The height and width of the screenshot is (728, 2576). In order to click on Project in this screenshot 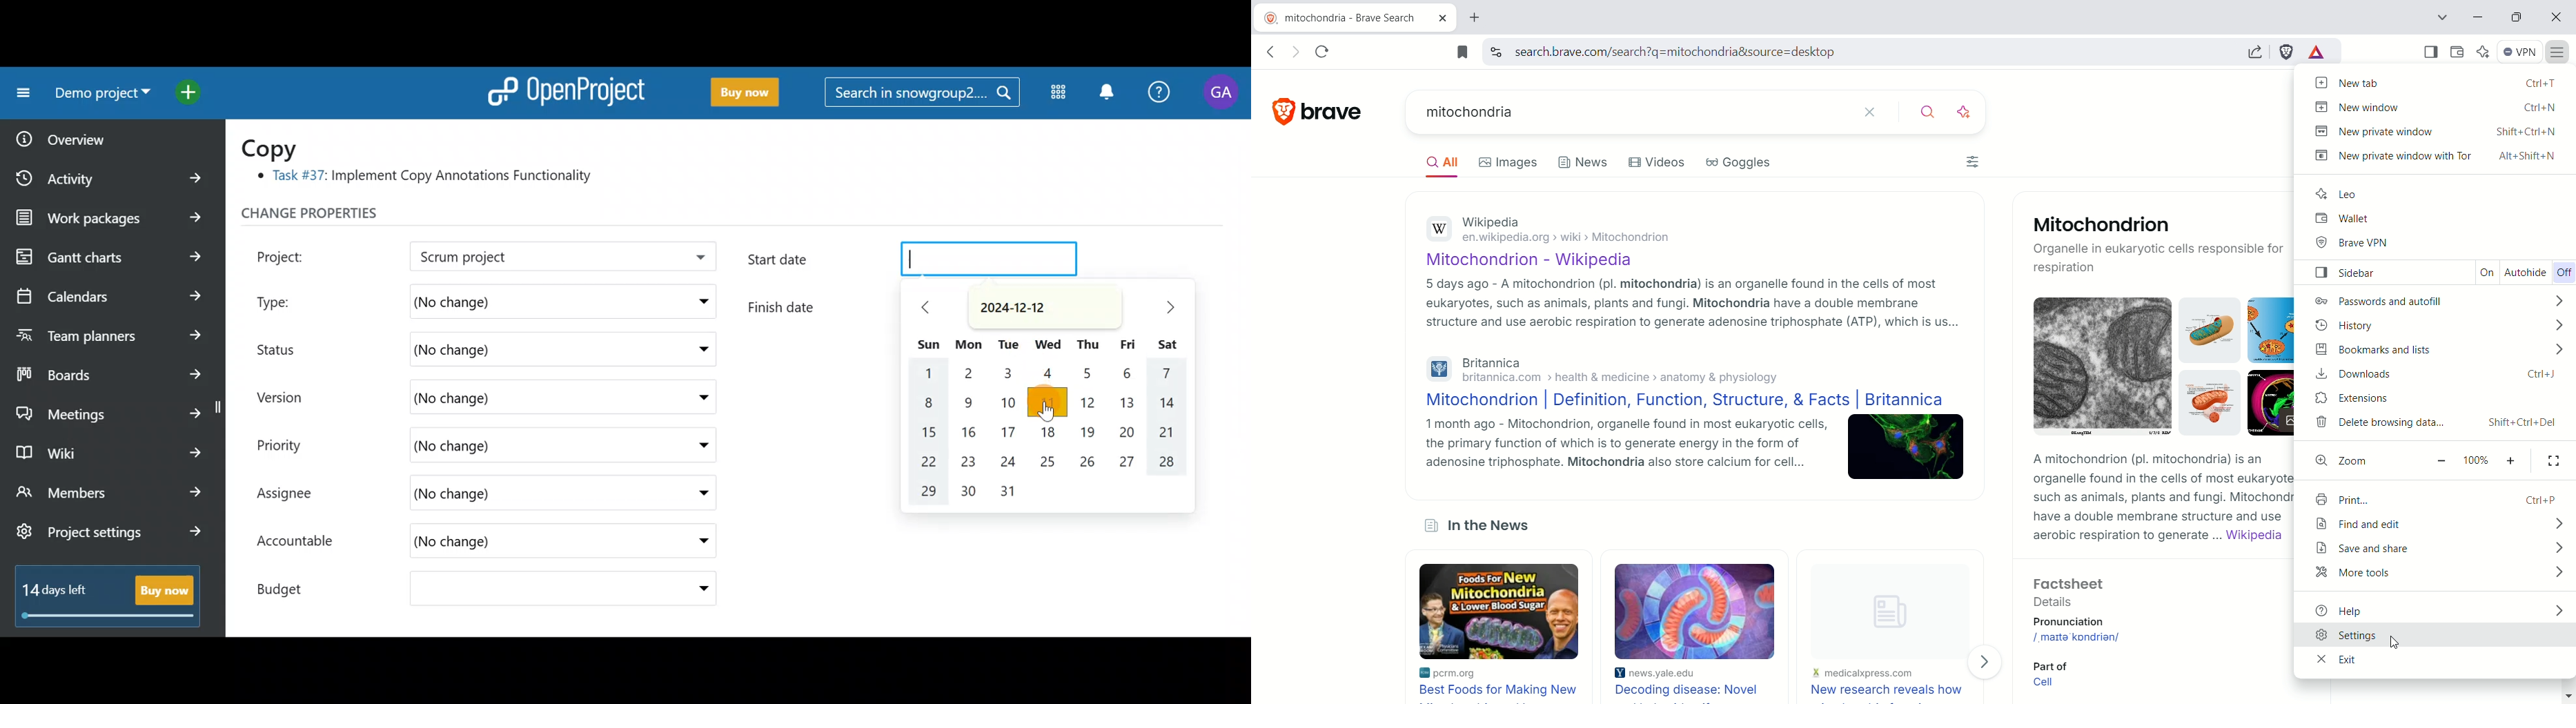, I will do `click(297, 255)`.